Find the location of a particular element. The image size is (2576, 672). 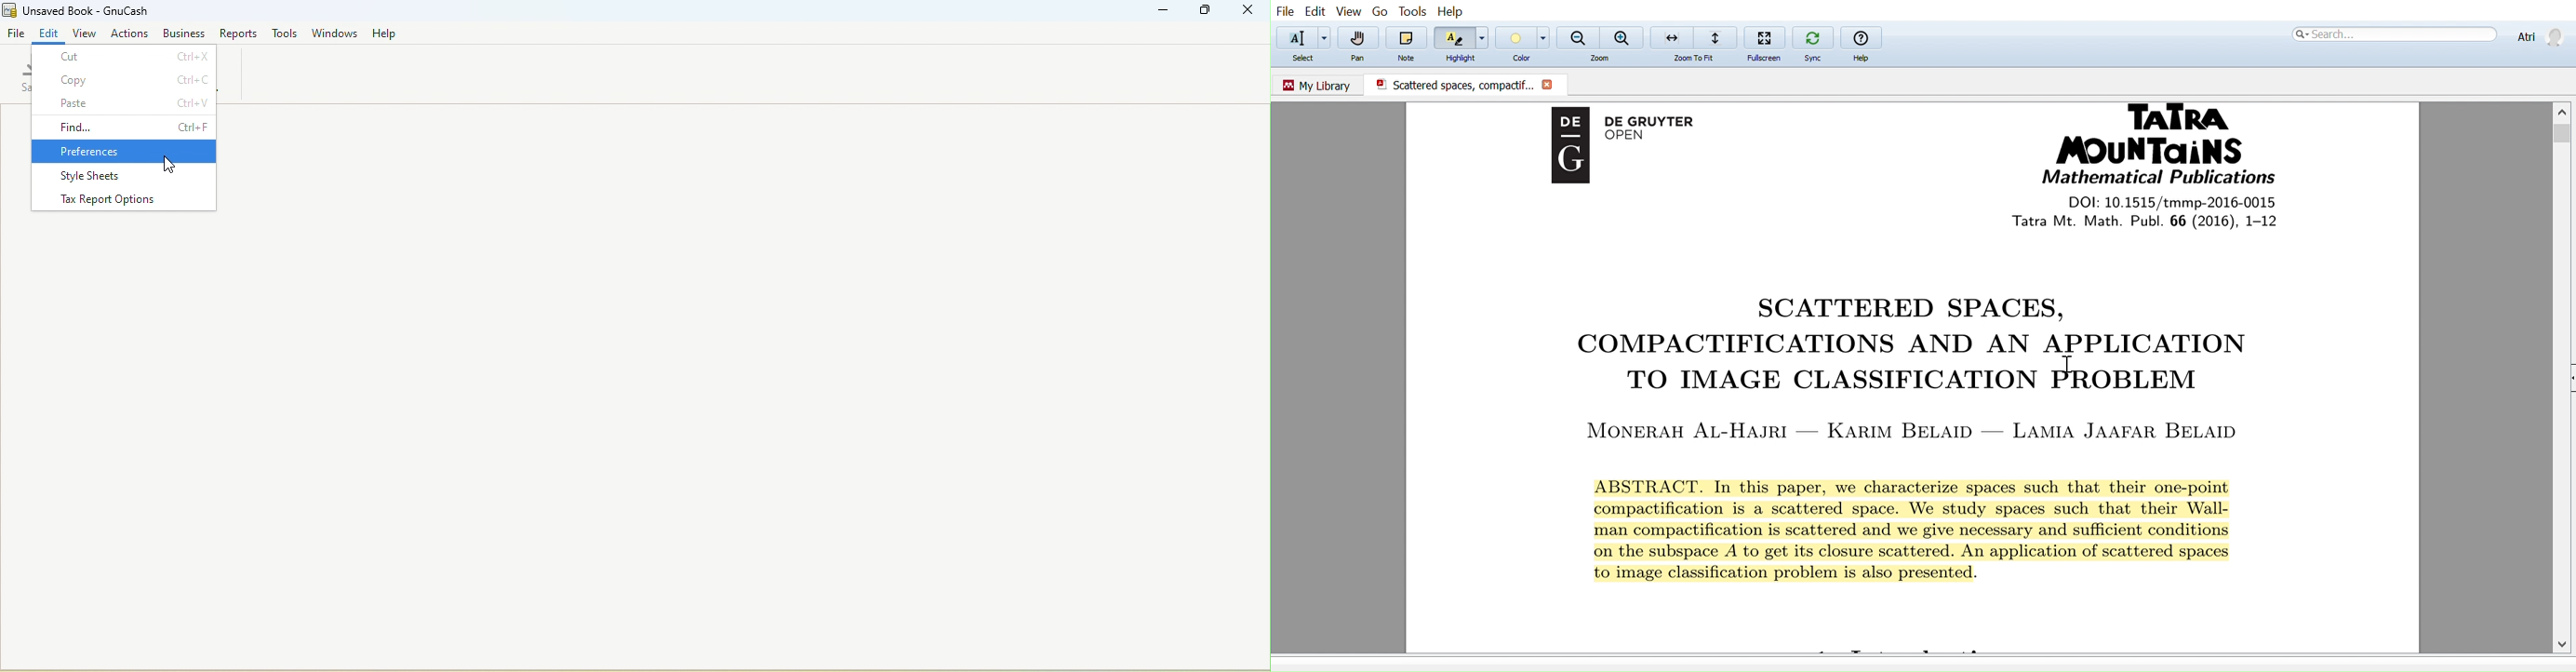

Find is located at coordinates (126, 128).